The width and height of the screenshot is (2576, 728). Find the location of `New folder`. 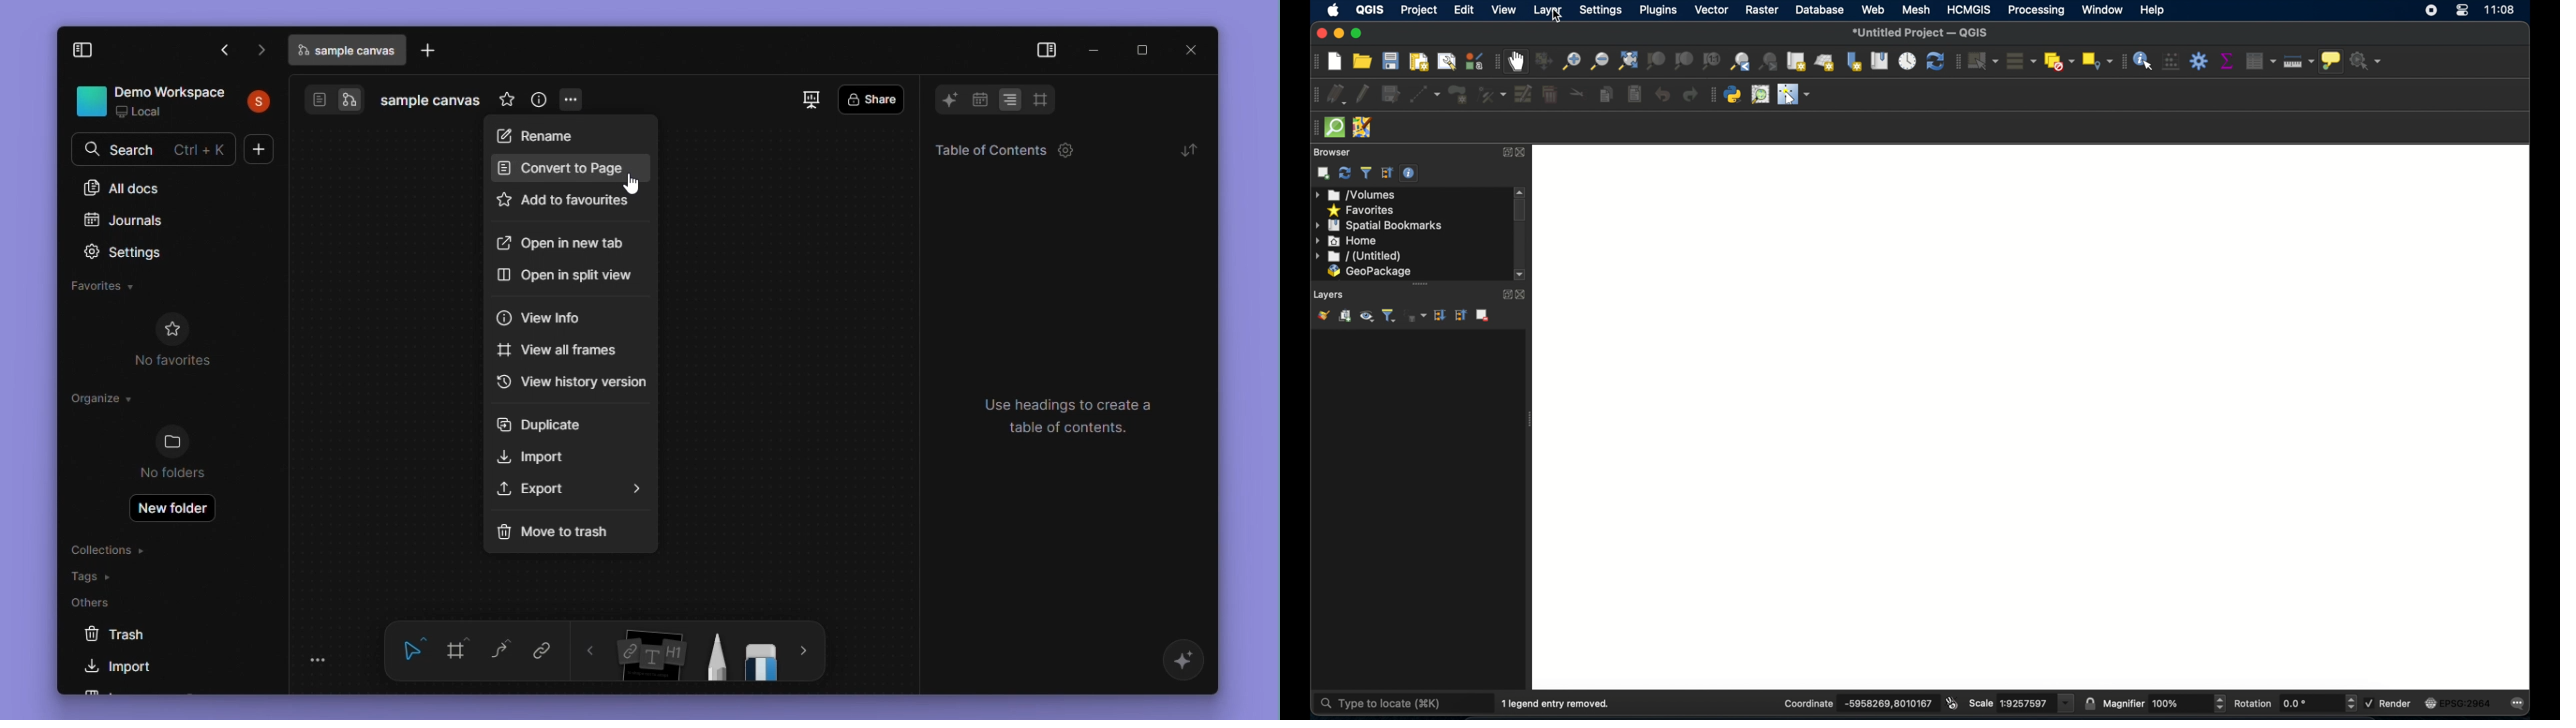

New folder is located at coordinates (173, 510).